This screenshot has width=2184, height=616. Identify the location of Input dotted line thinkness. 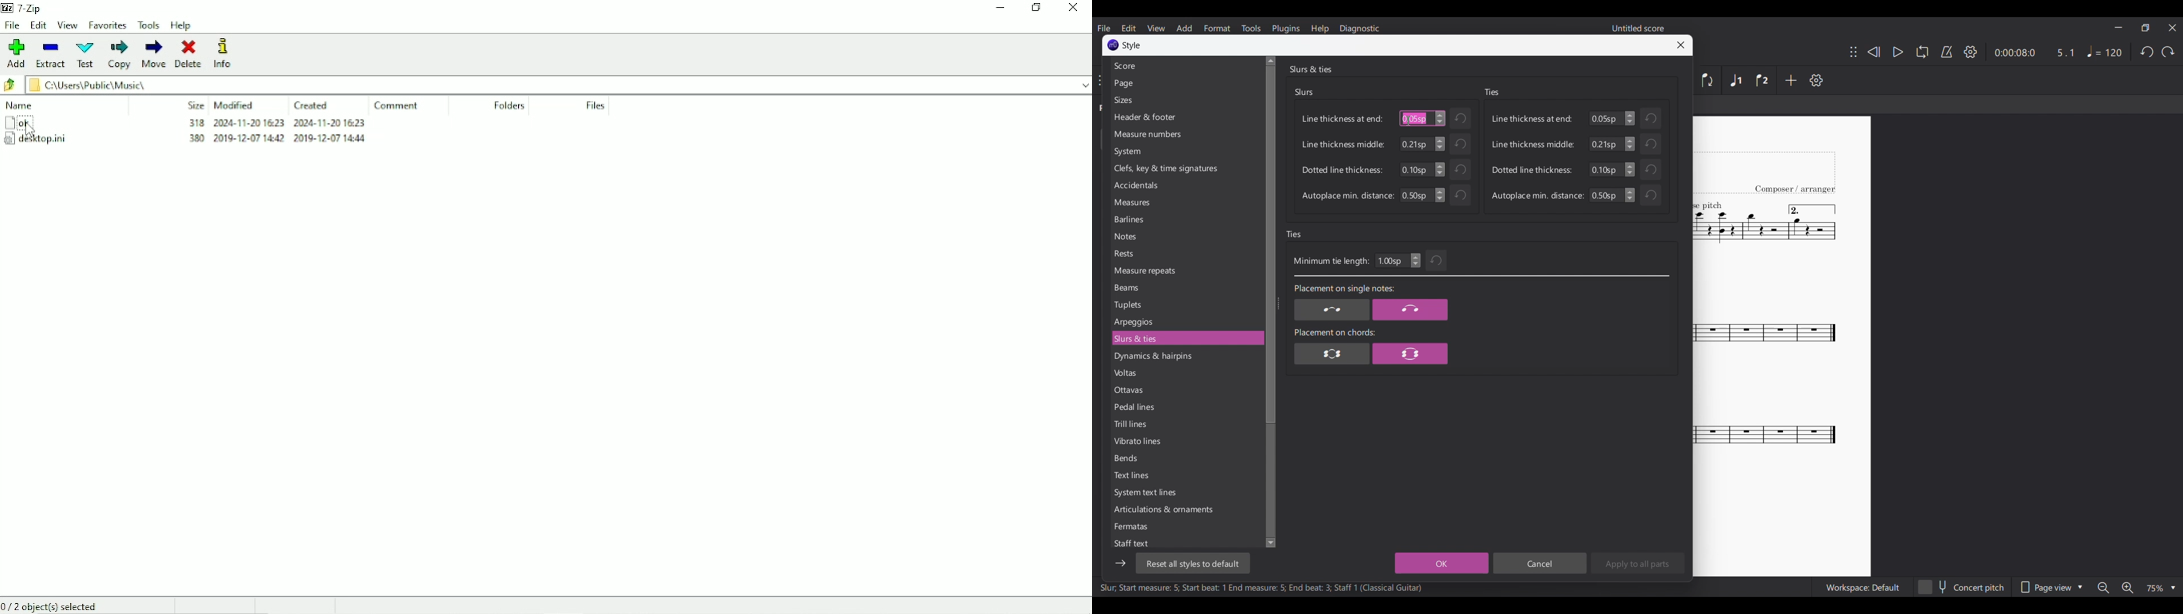
(1606, 169).